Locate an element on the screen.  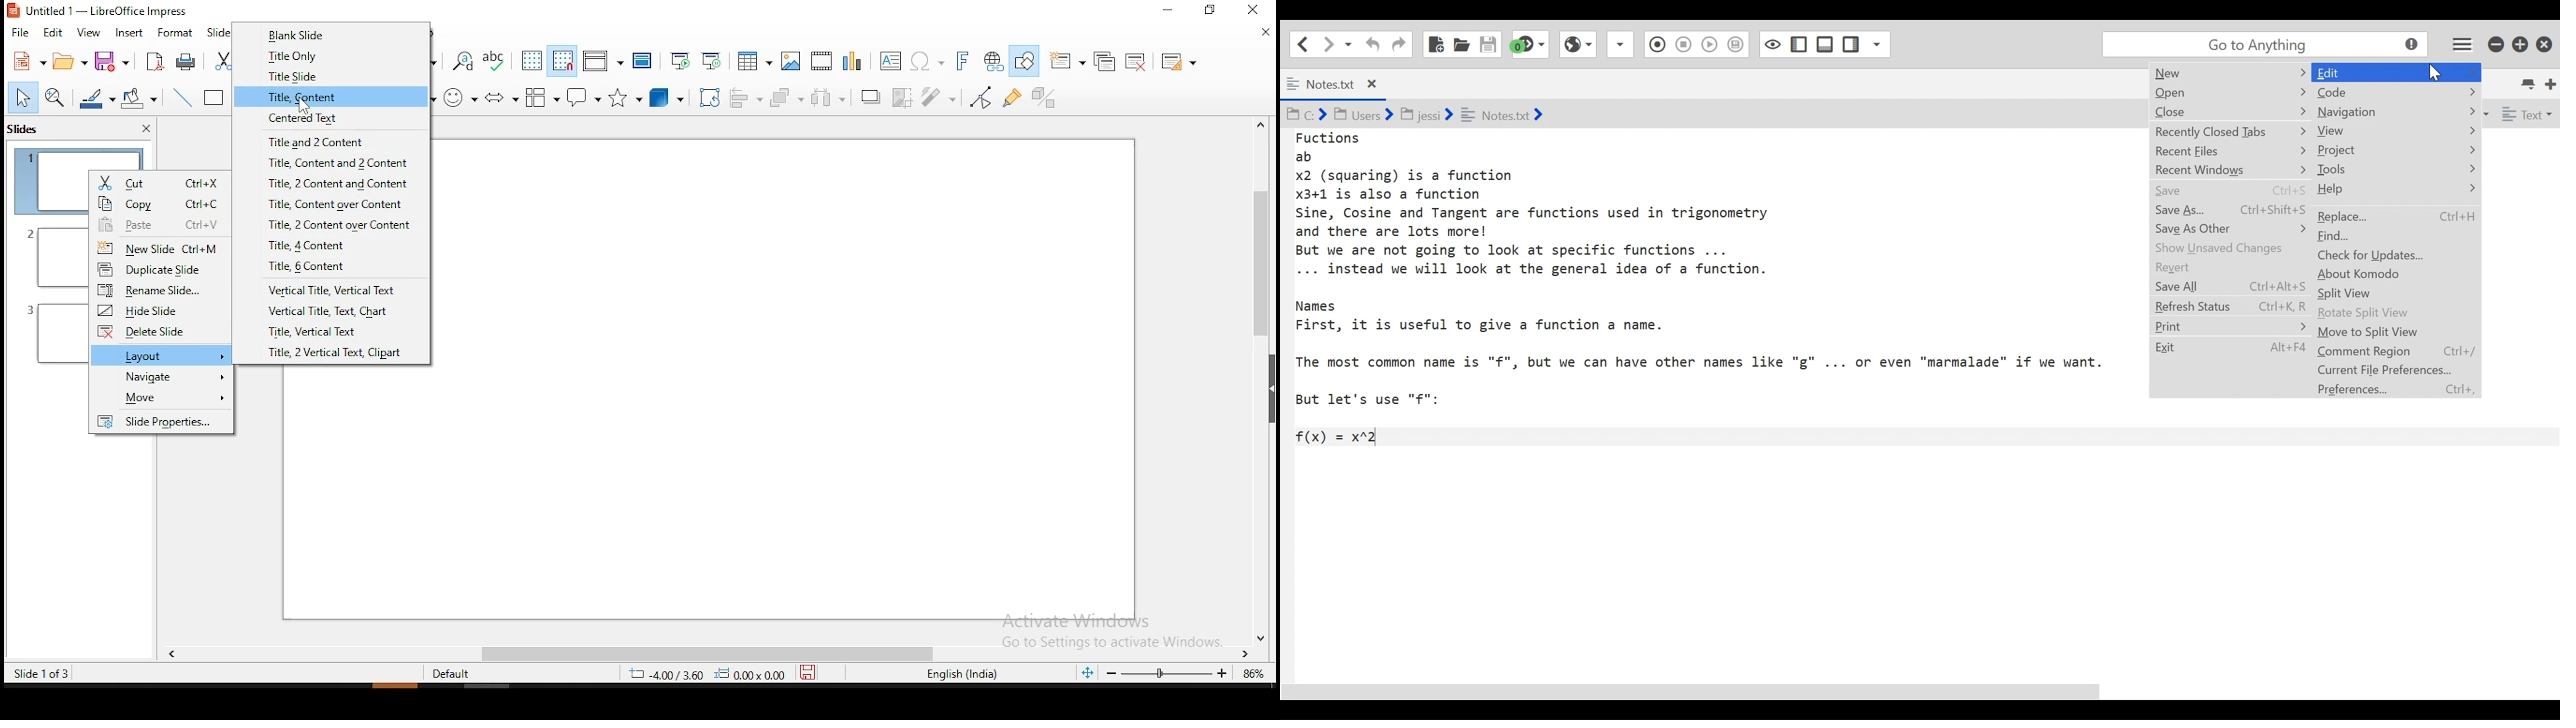
insert video is located at coordinates (821, 60).